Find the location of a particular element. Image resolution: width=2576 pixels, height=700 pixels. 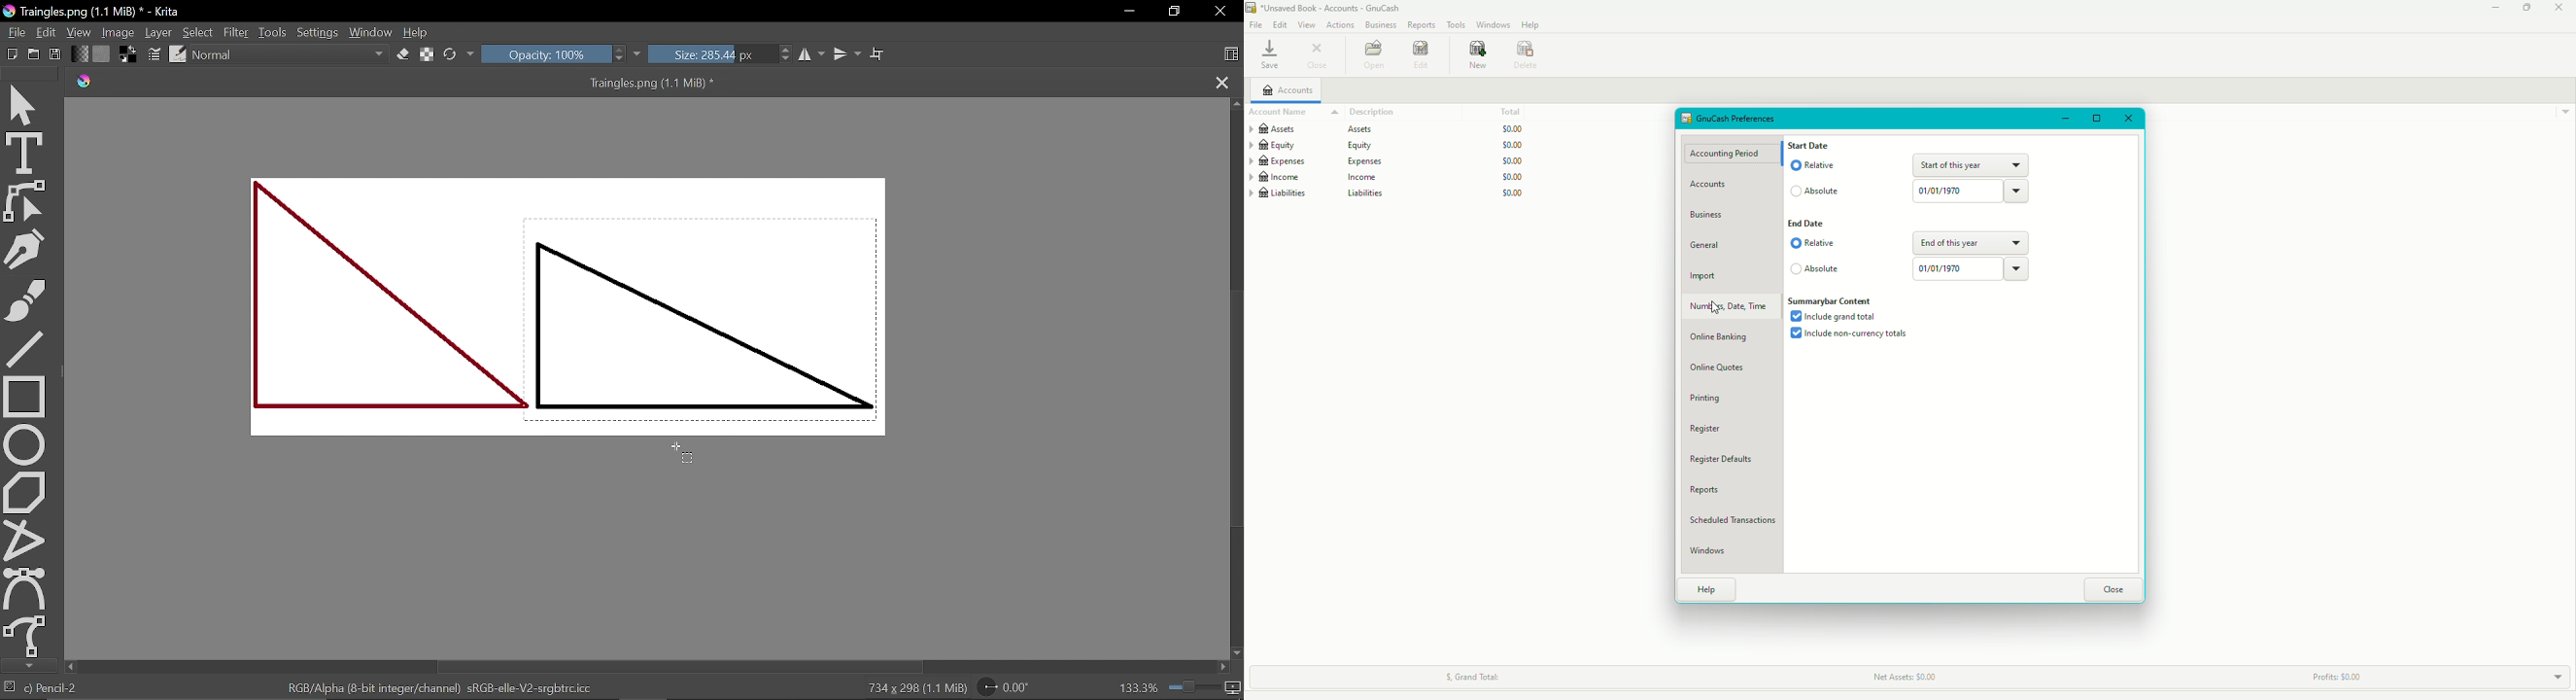

Net Assets is located at coordinates (1907, 676).